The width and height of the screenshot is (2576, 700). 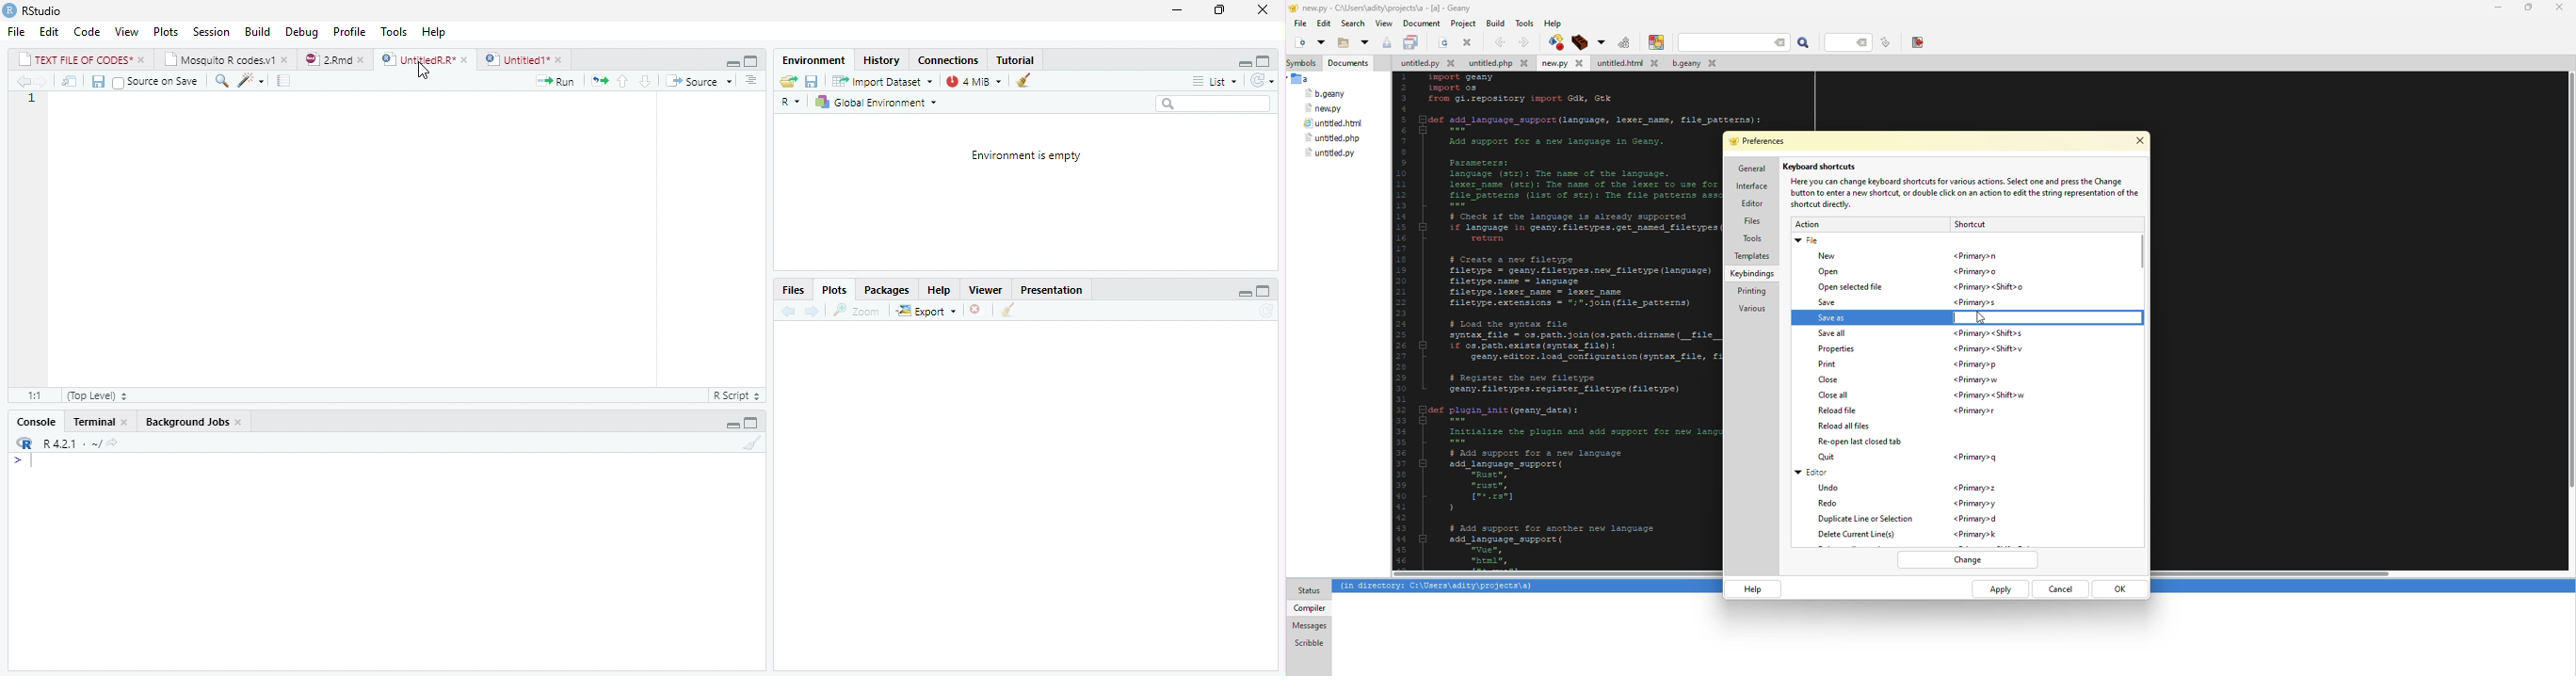 I want to click on hide r script, so click(x=732, y=424).